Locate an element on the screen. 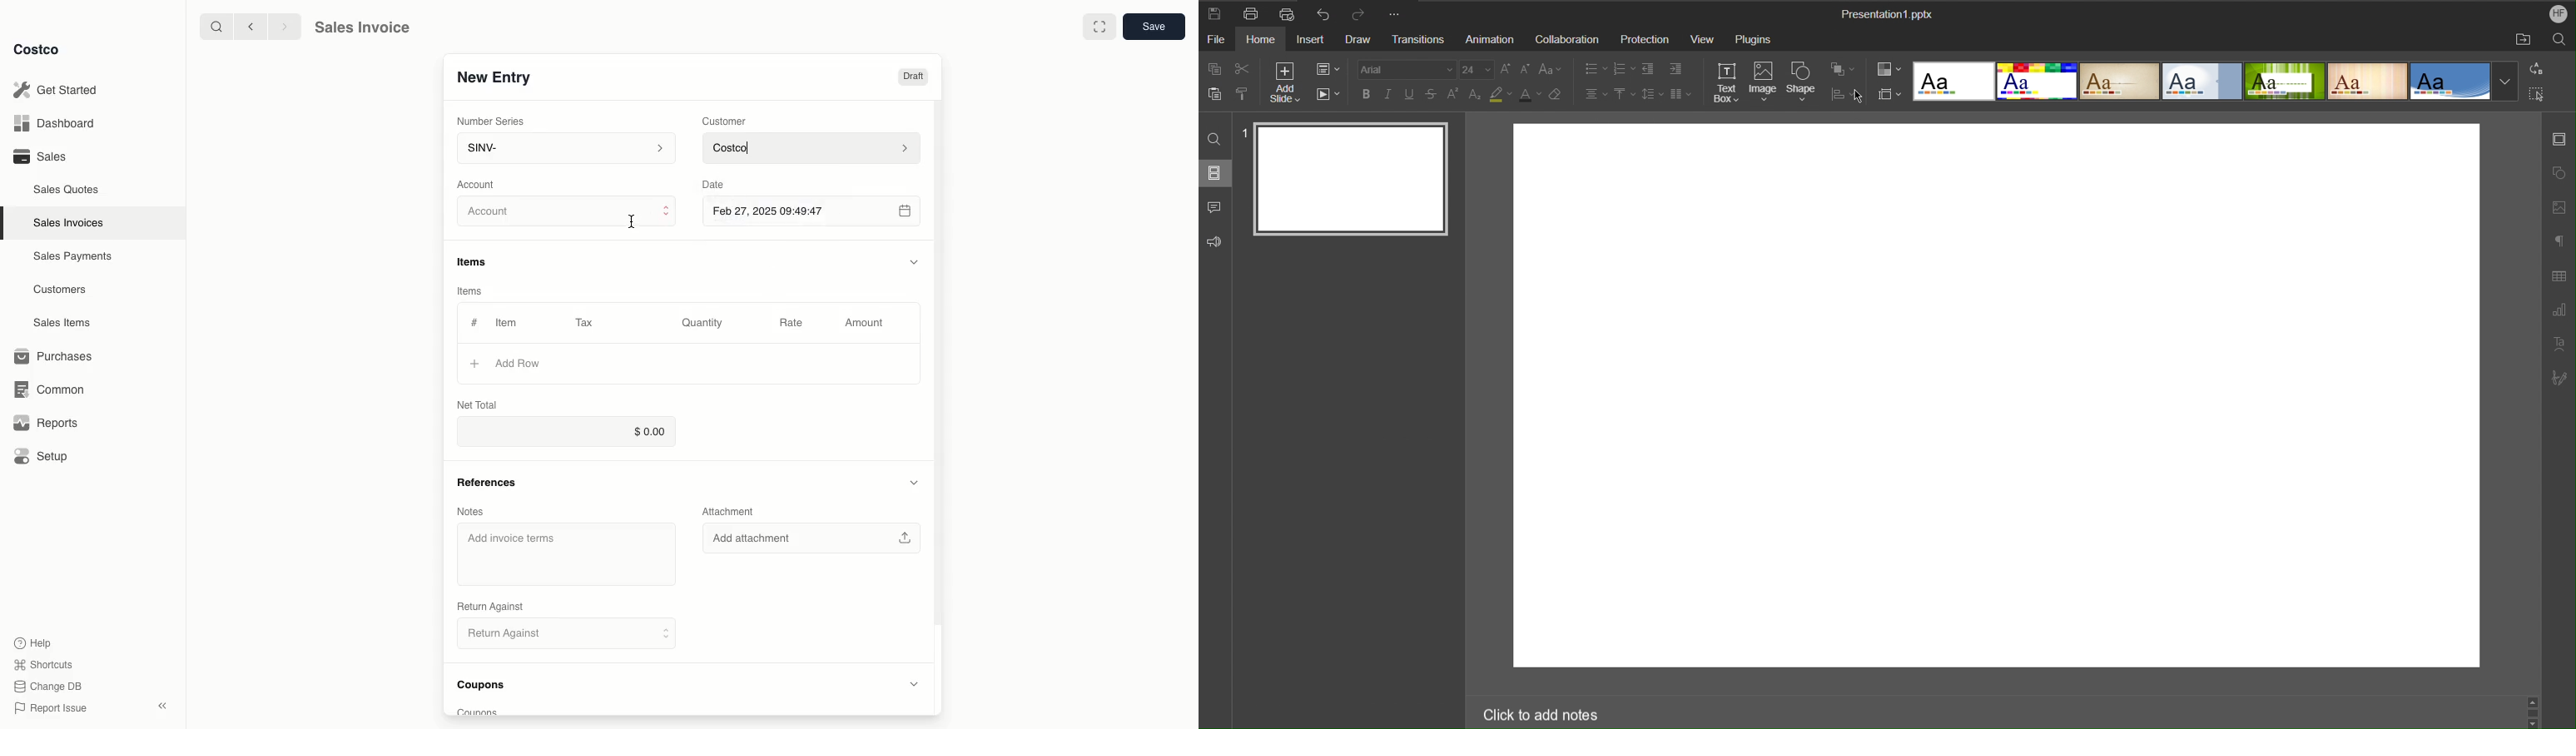 The width and height of the screenshot is (2576, 756). Collaboration is located at coordinates (1565, 37).